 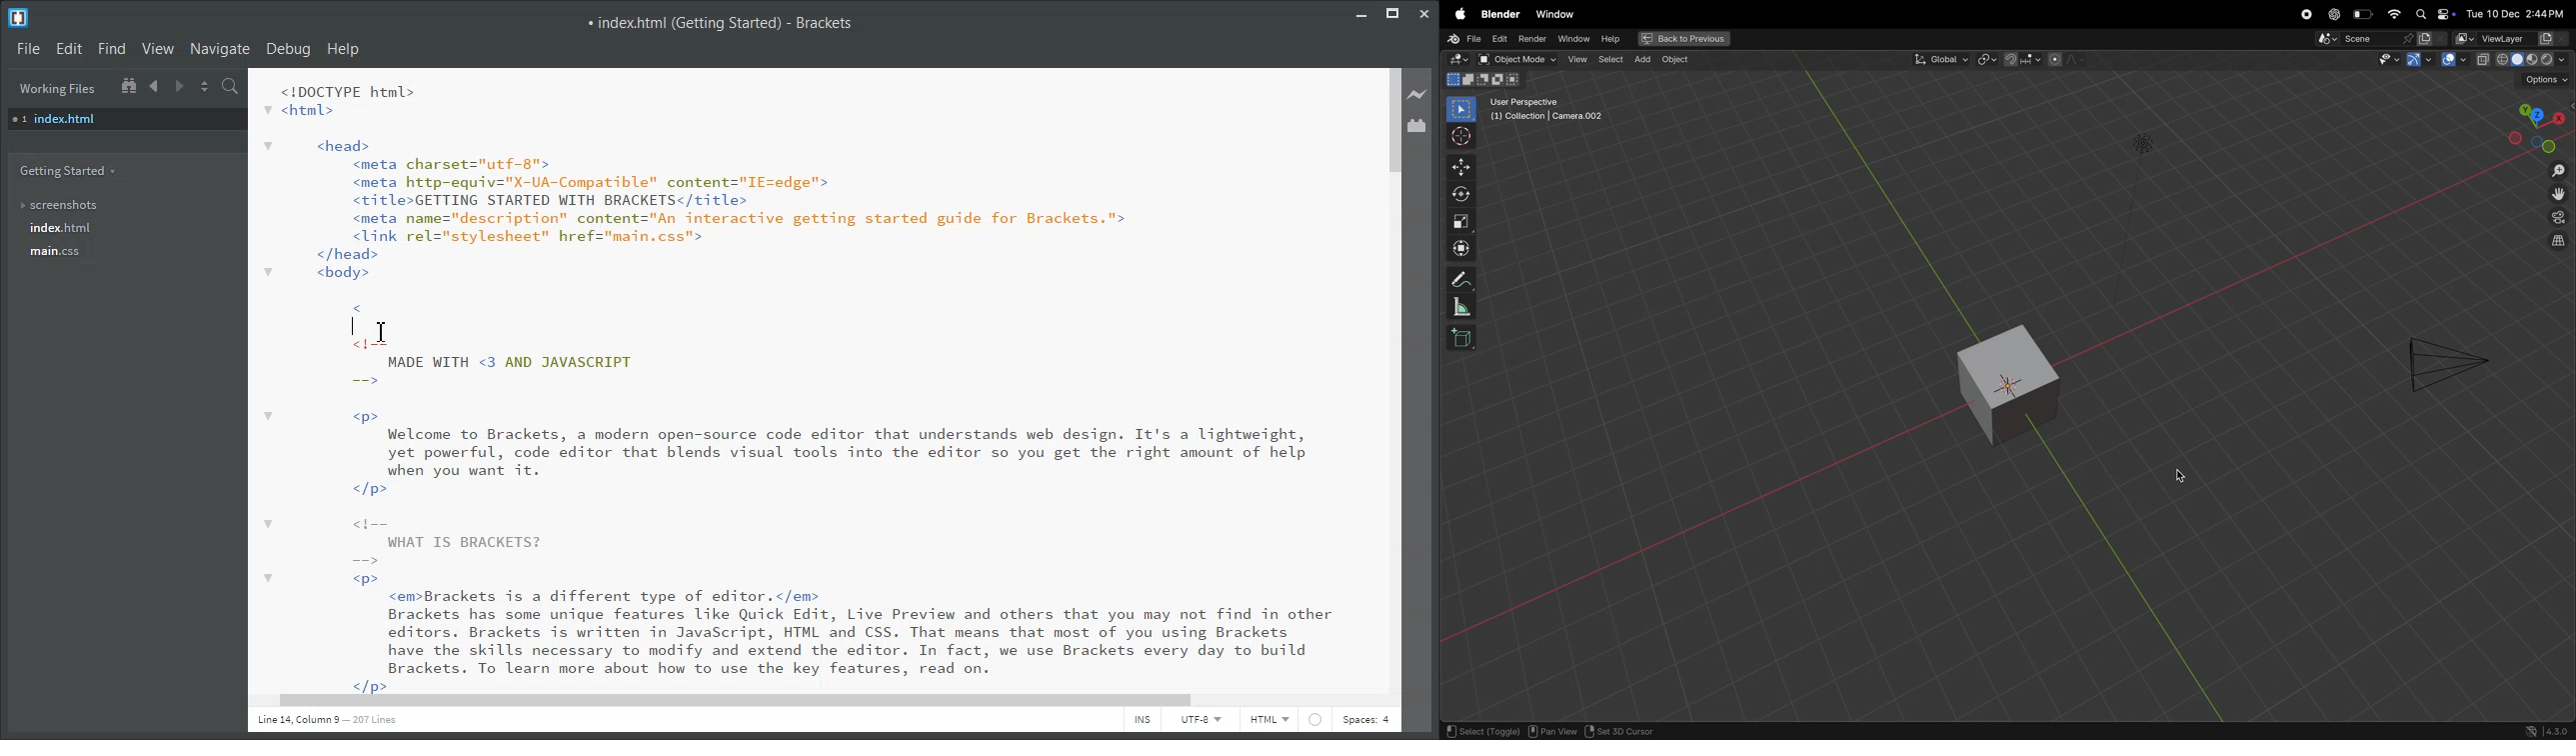 I want to click on sence, so click(x=2358, y=40).